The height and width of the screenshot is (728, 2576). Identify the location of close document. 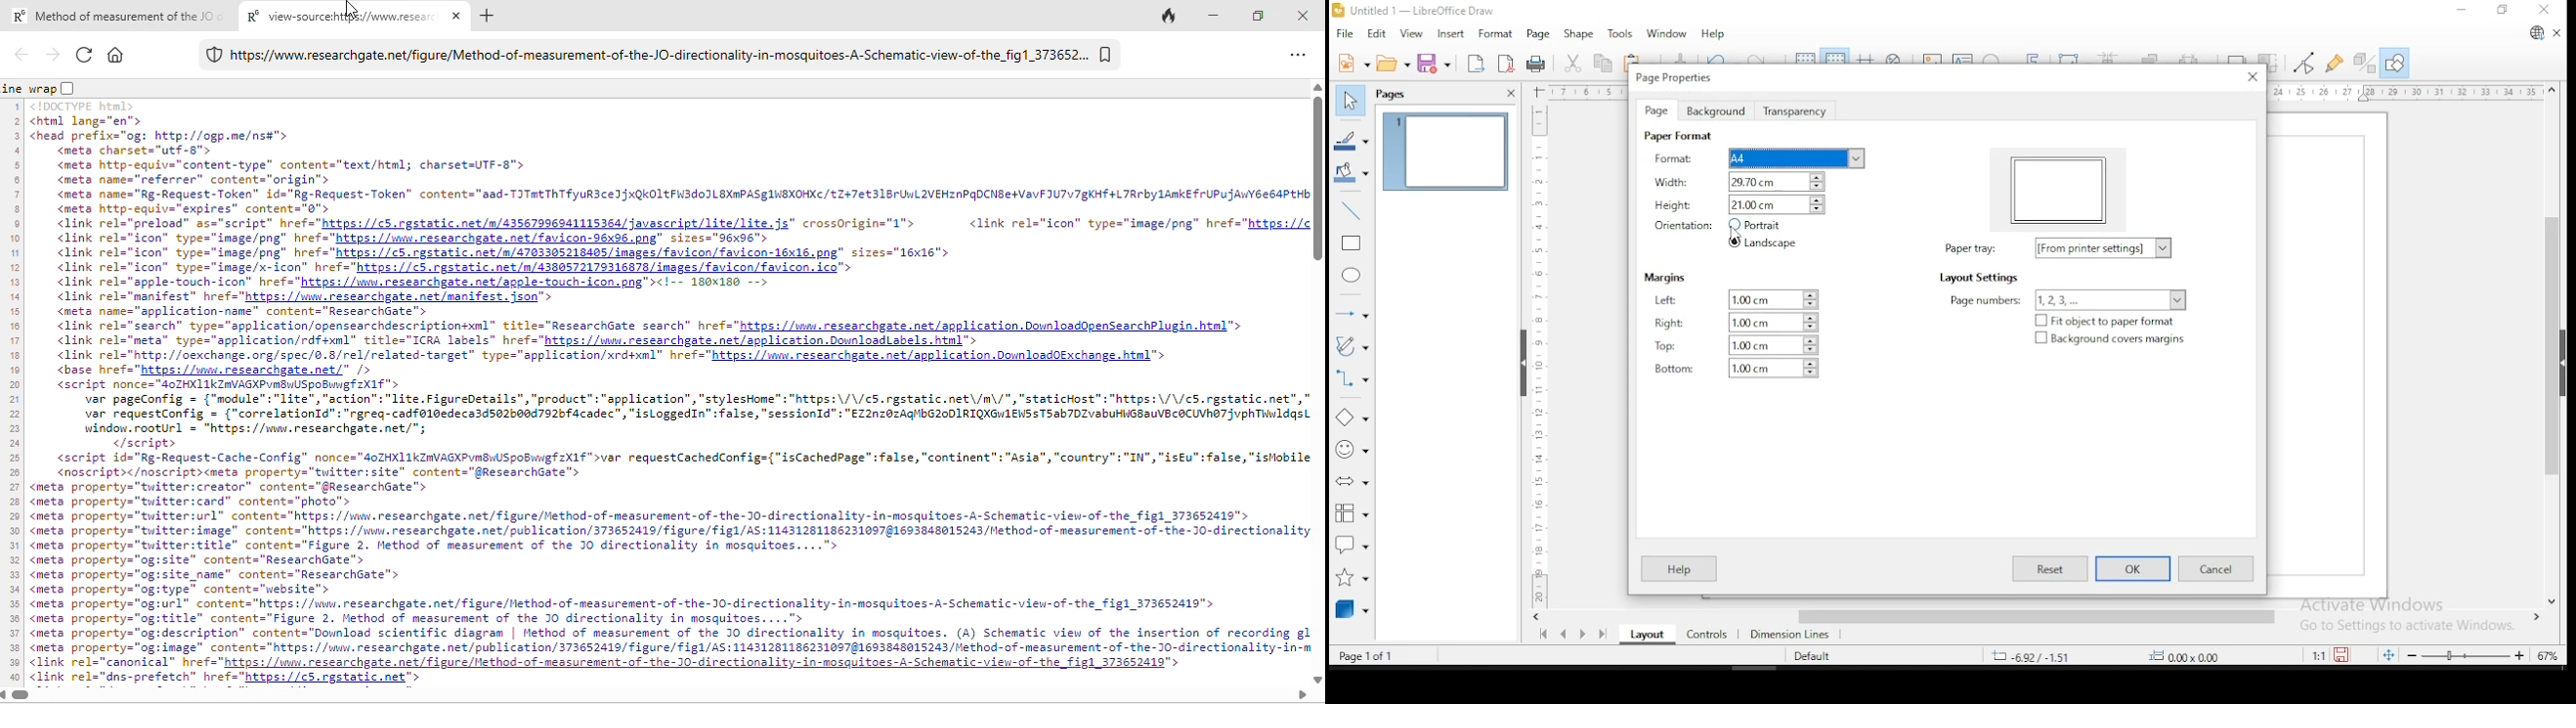
(2556, 33).